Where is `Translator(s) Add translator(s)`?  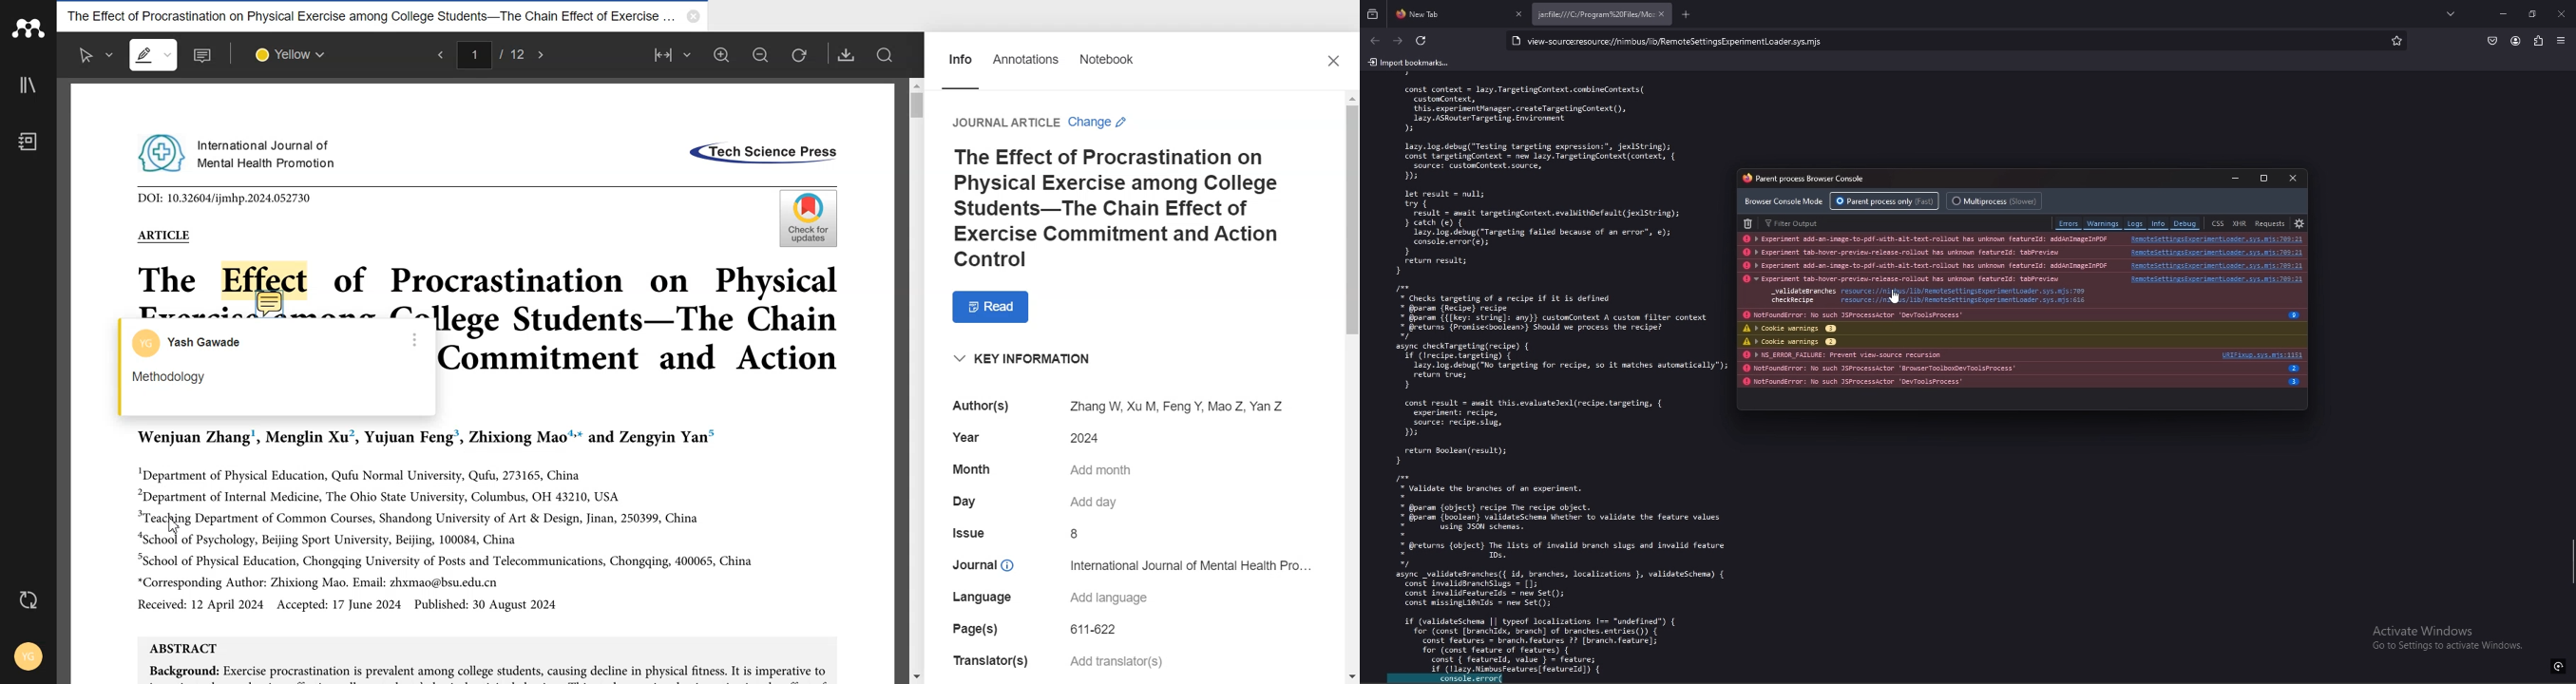
Translator(s) Add translator(s) is located at coordinates (1057, 661).